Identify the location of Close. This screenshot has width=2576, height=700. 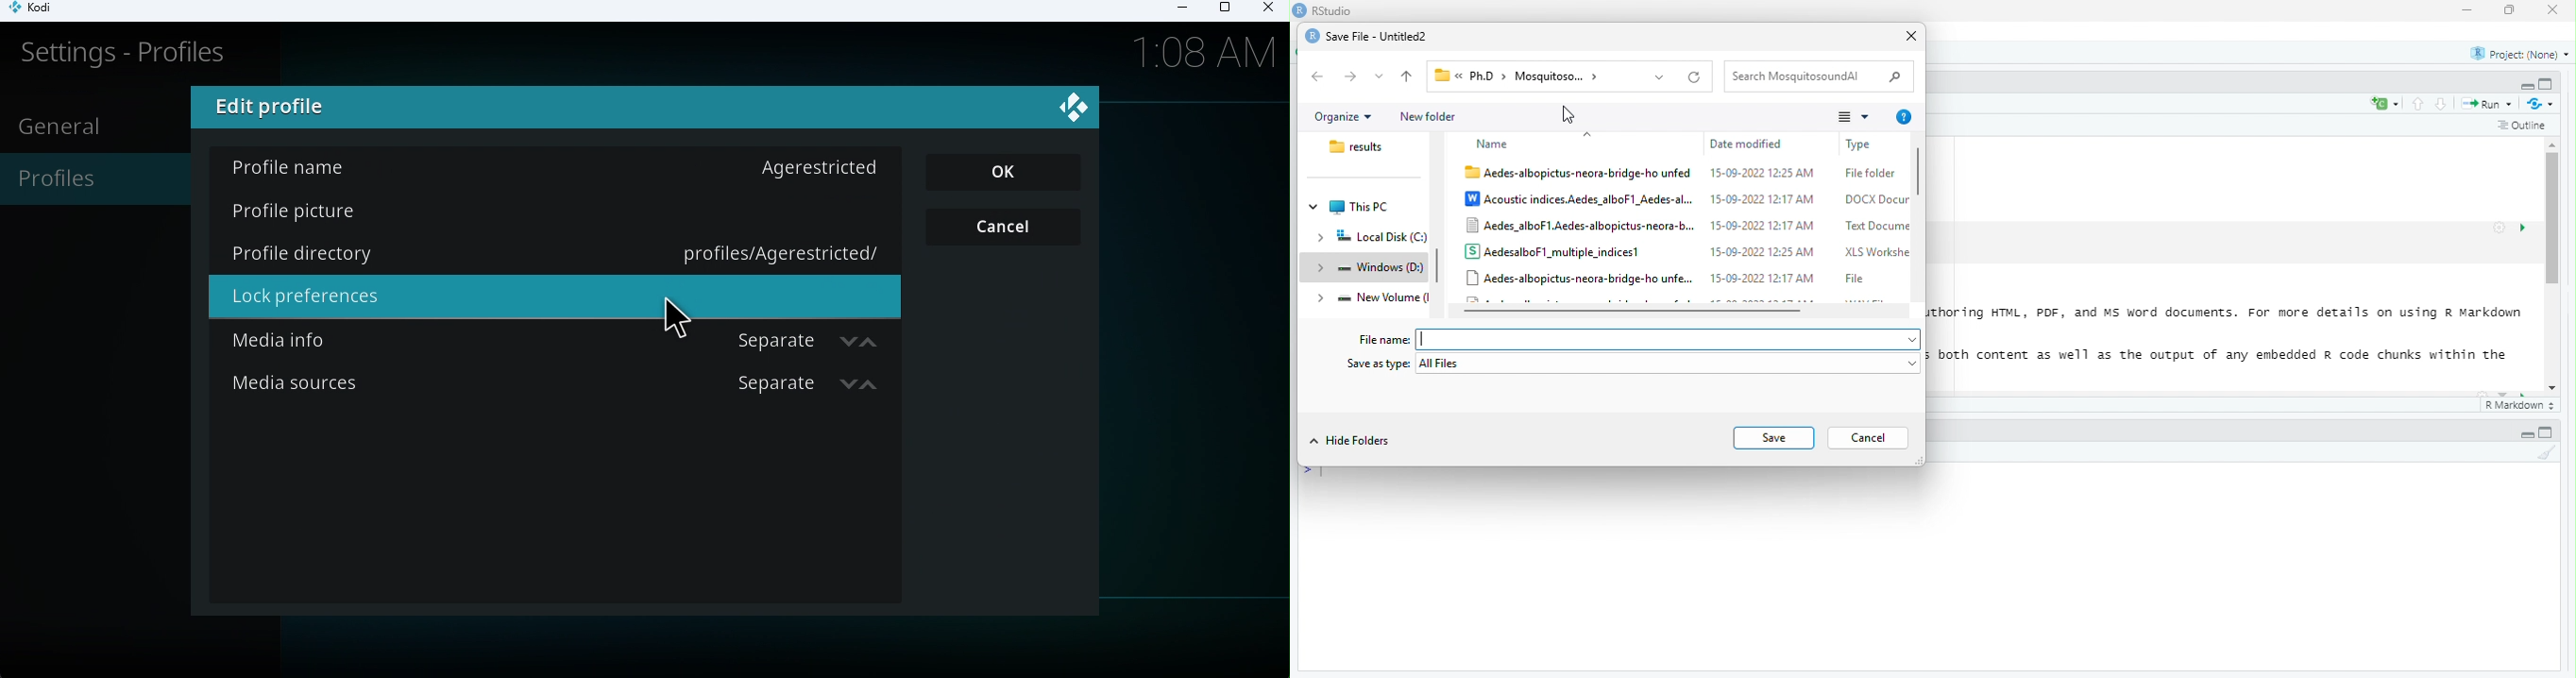
(1265, 10).